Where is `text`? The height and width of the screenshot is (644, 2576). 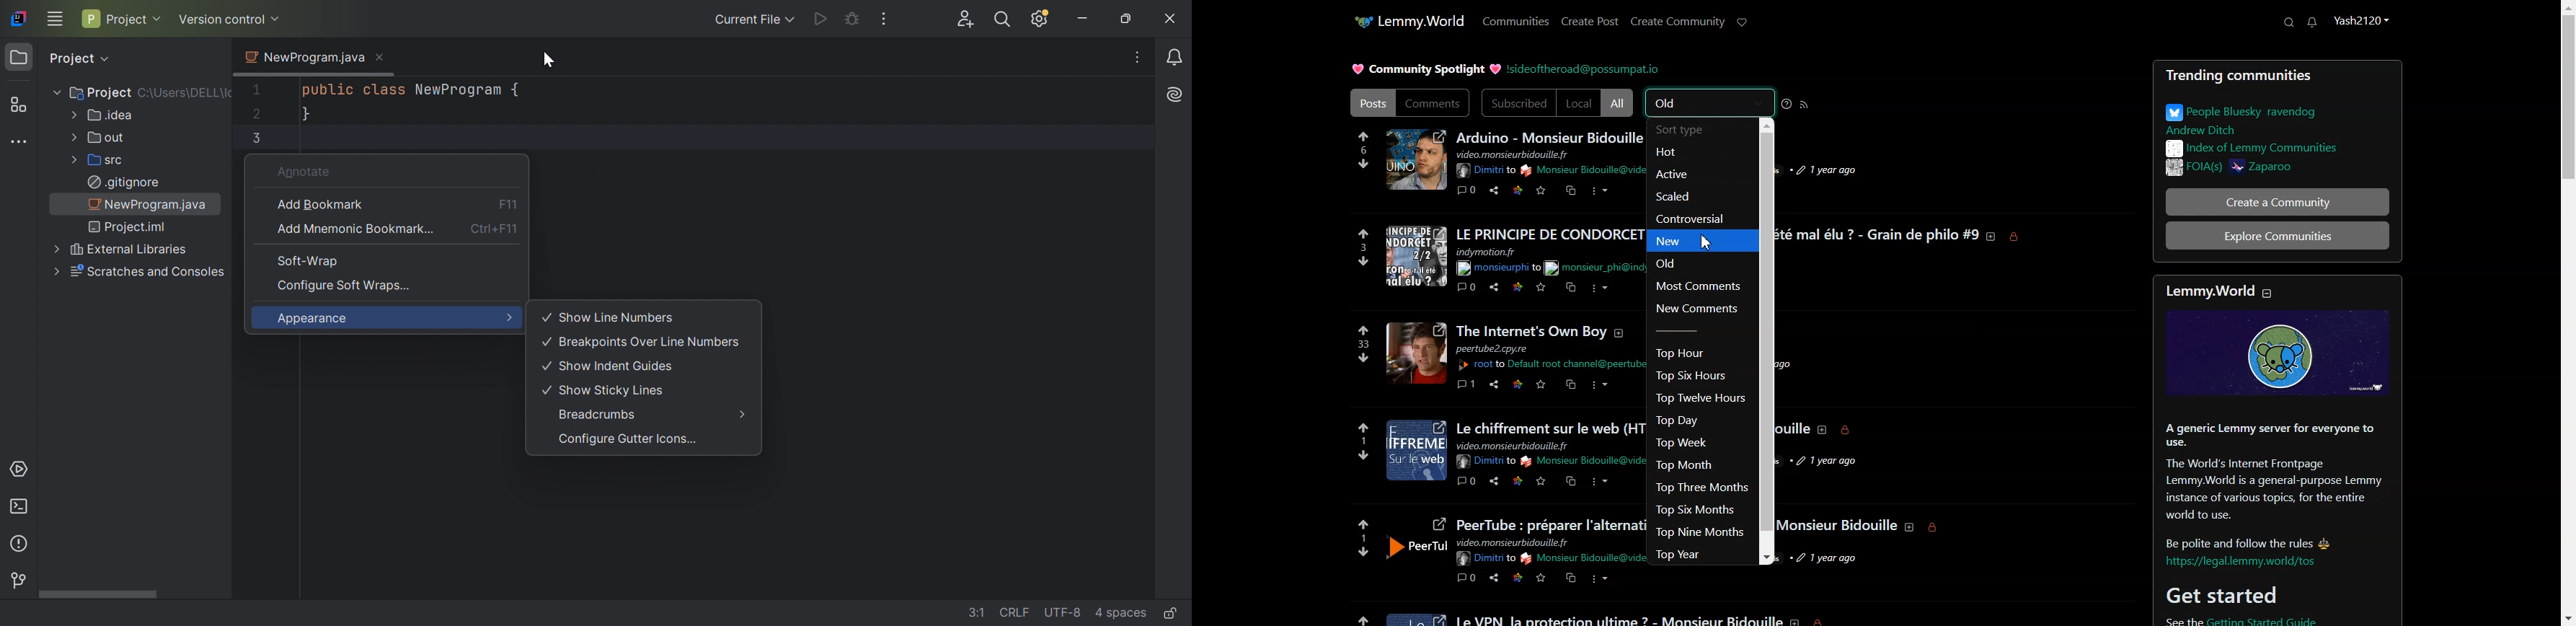 text is located at coordinates (1547, 427).